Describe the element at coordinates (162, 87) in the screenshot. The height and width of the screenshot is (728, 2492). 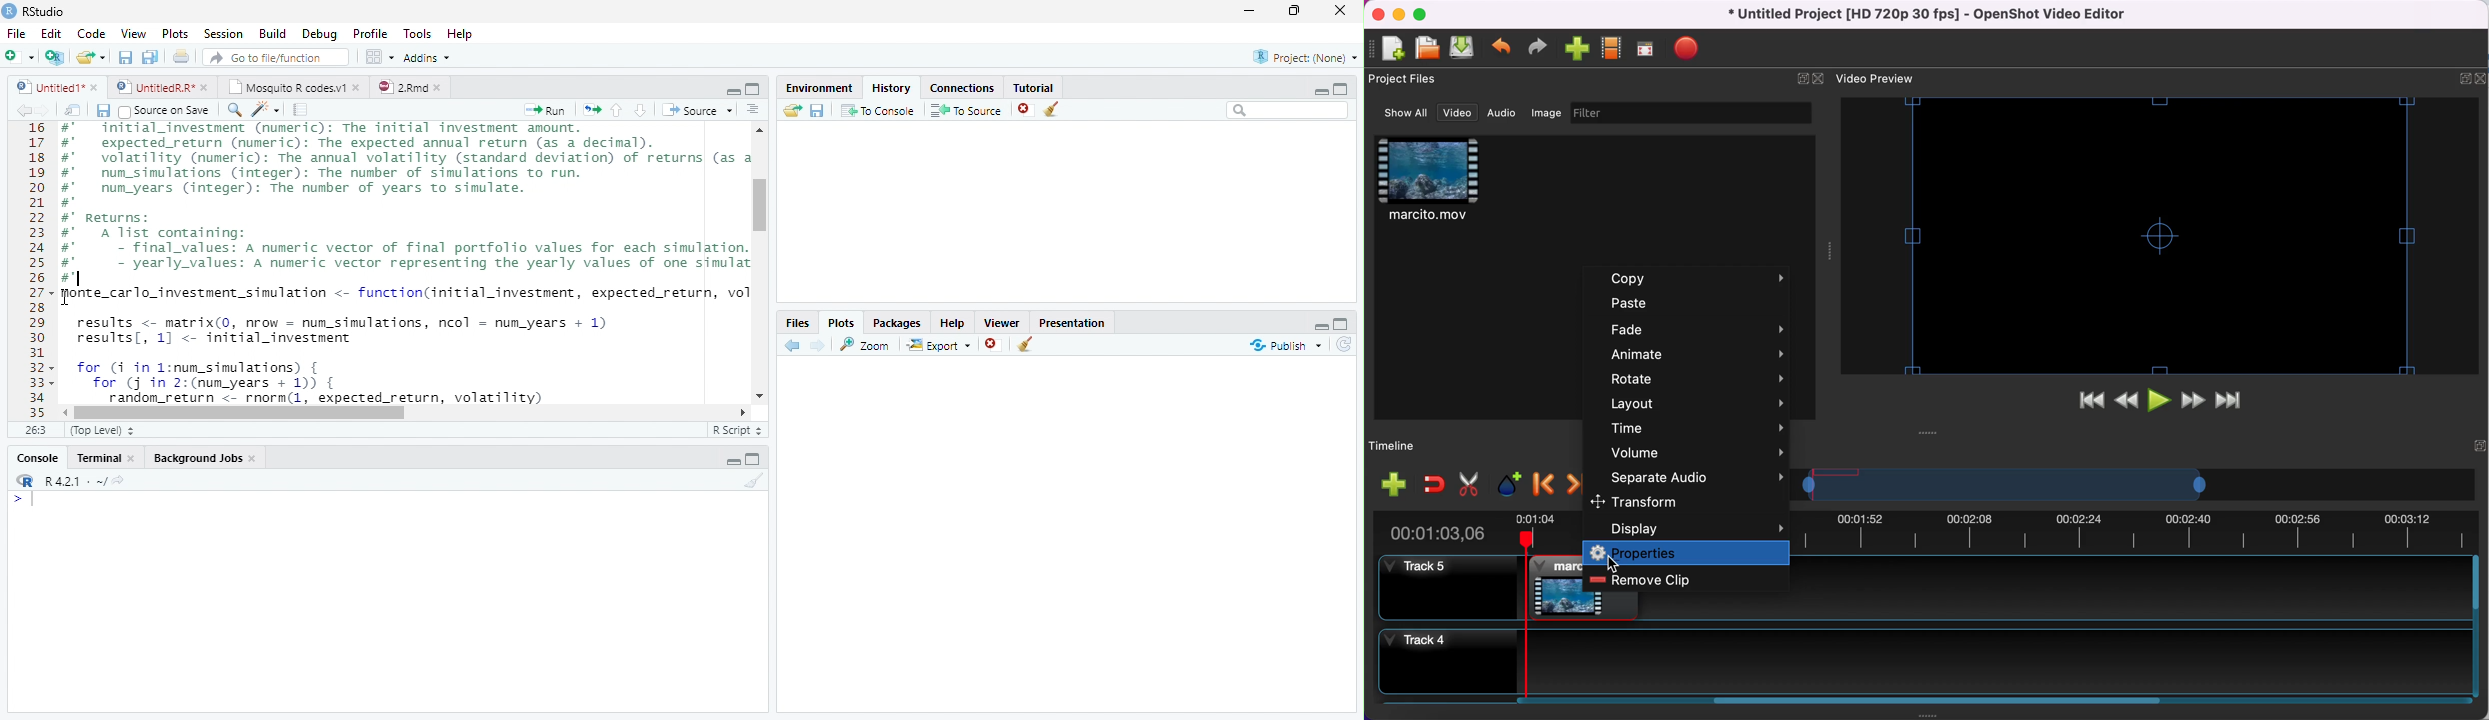
I see `styedi® © © Untite` at that location.